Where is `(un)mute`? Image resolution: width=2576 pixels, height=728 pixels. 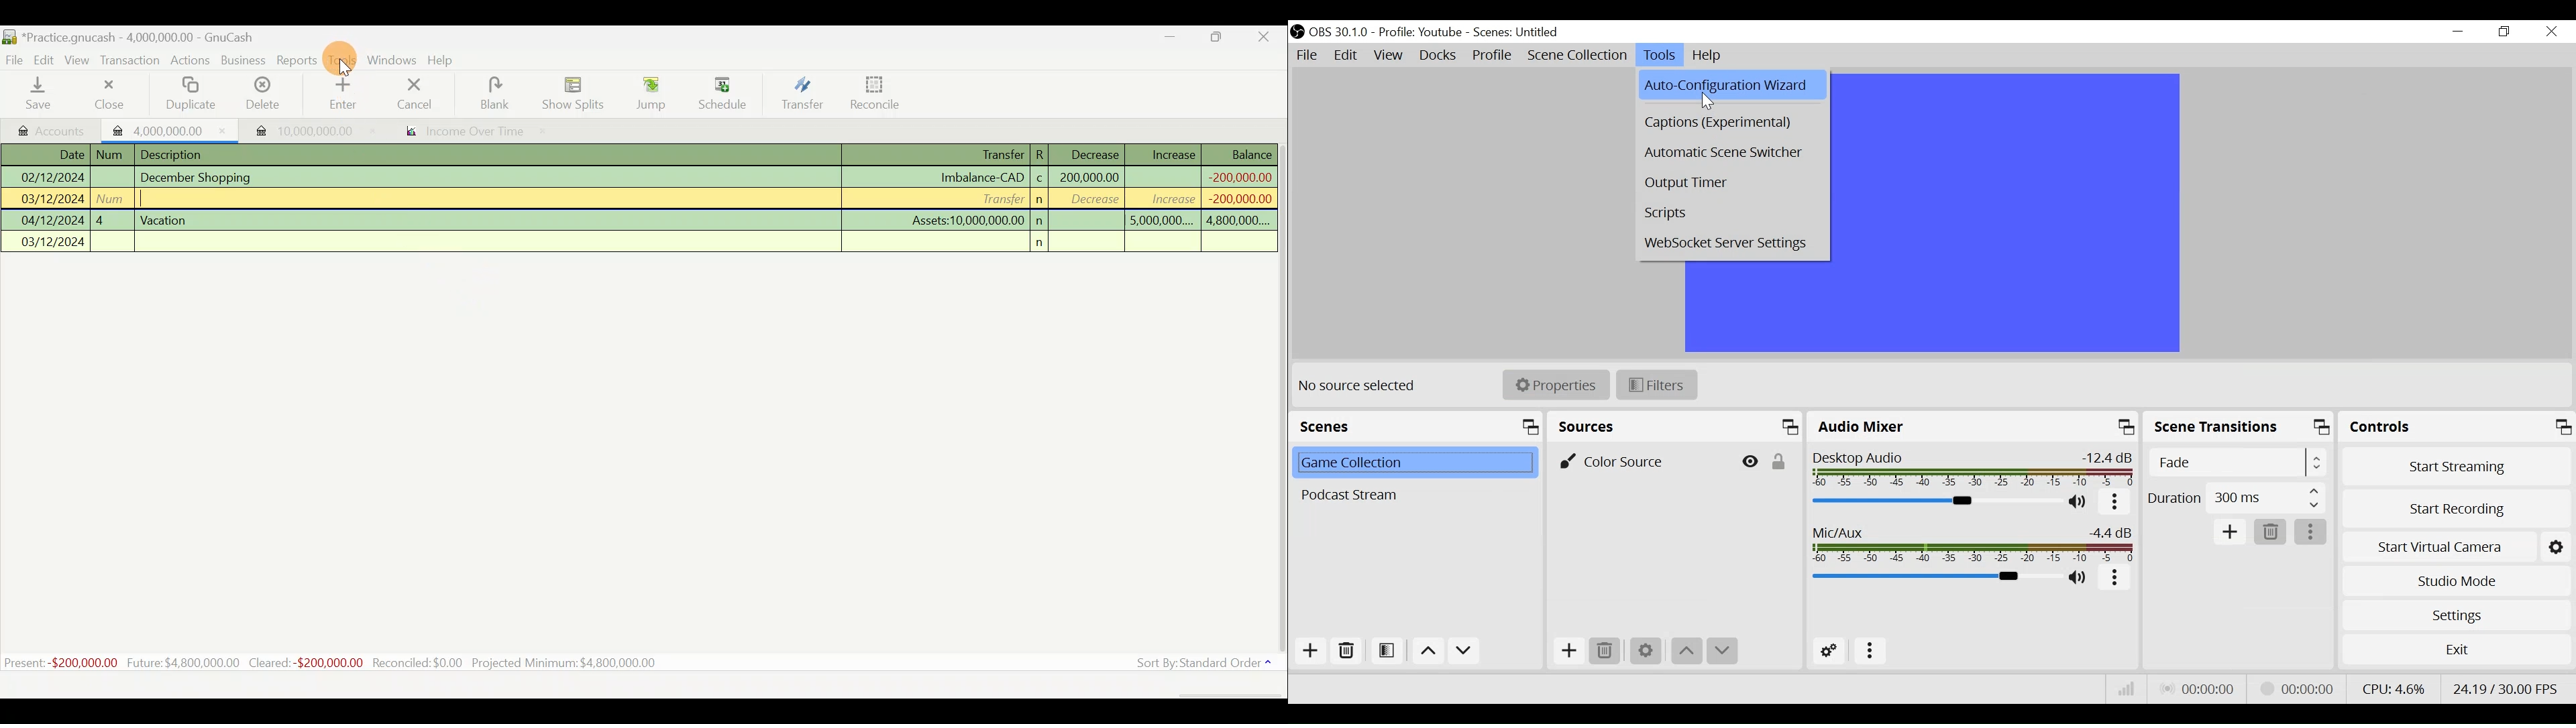
(un)mute is located at coordinates (2078, 503).